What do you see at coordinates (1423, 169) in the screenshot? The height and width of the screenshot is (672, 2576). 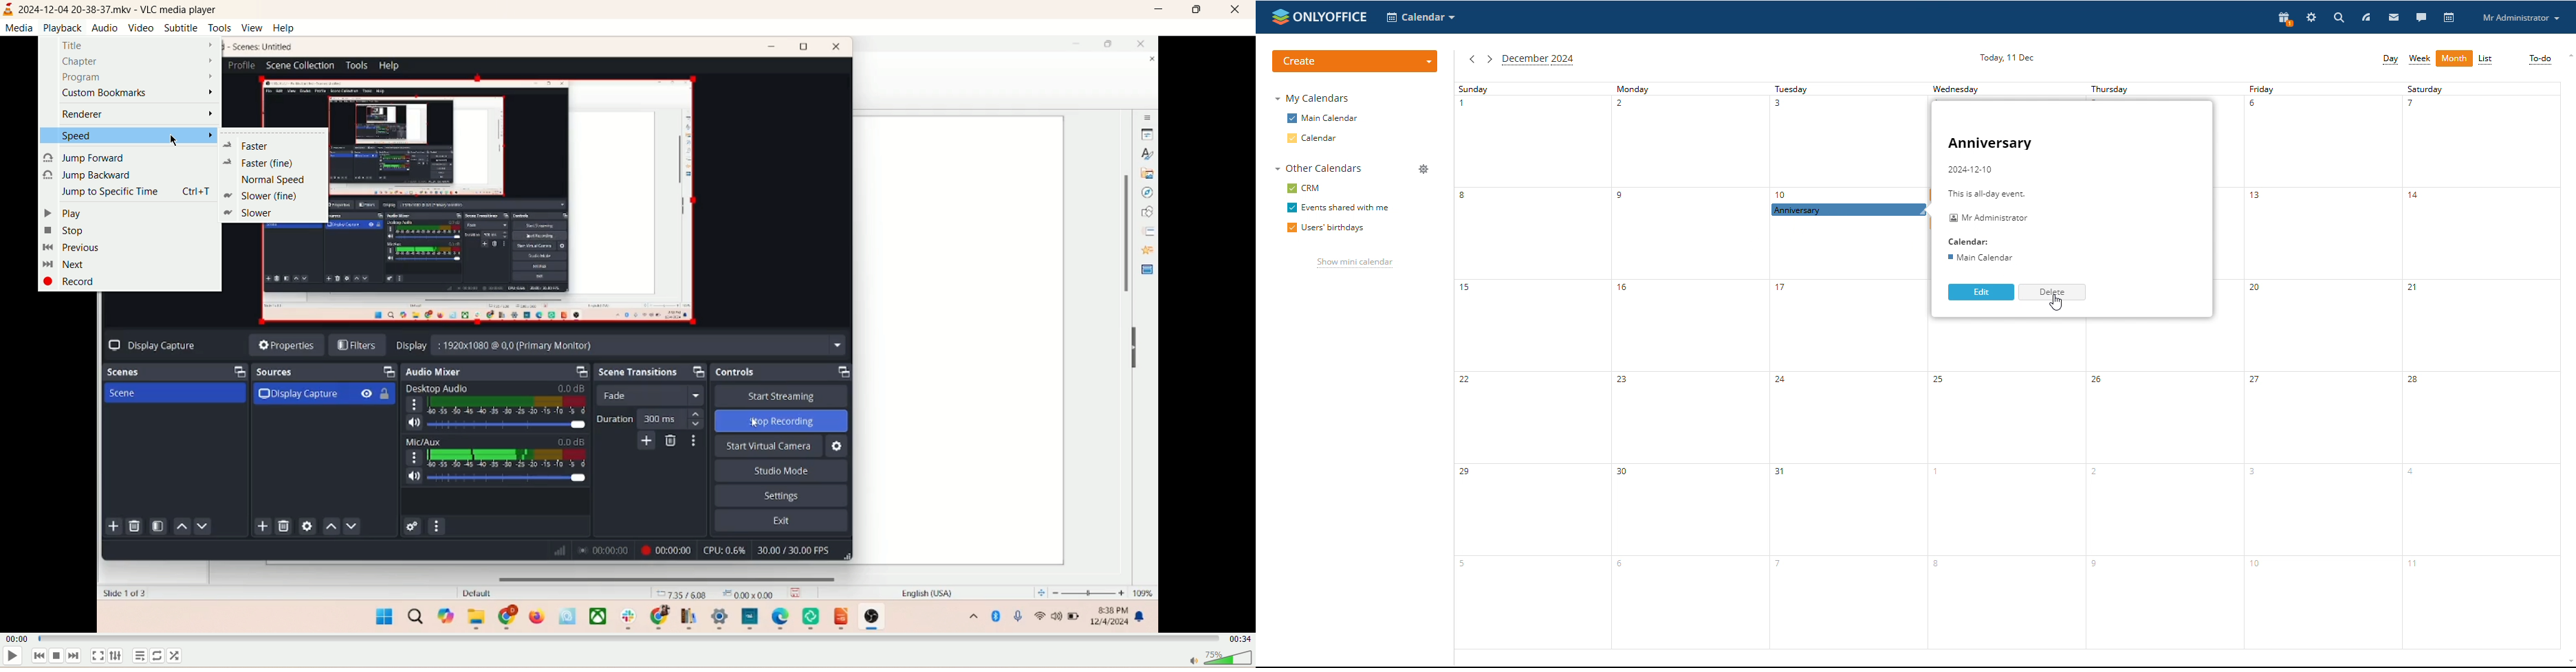 I see `manage` at bounding box center [1423, 169].